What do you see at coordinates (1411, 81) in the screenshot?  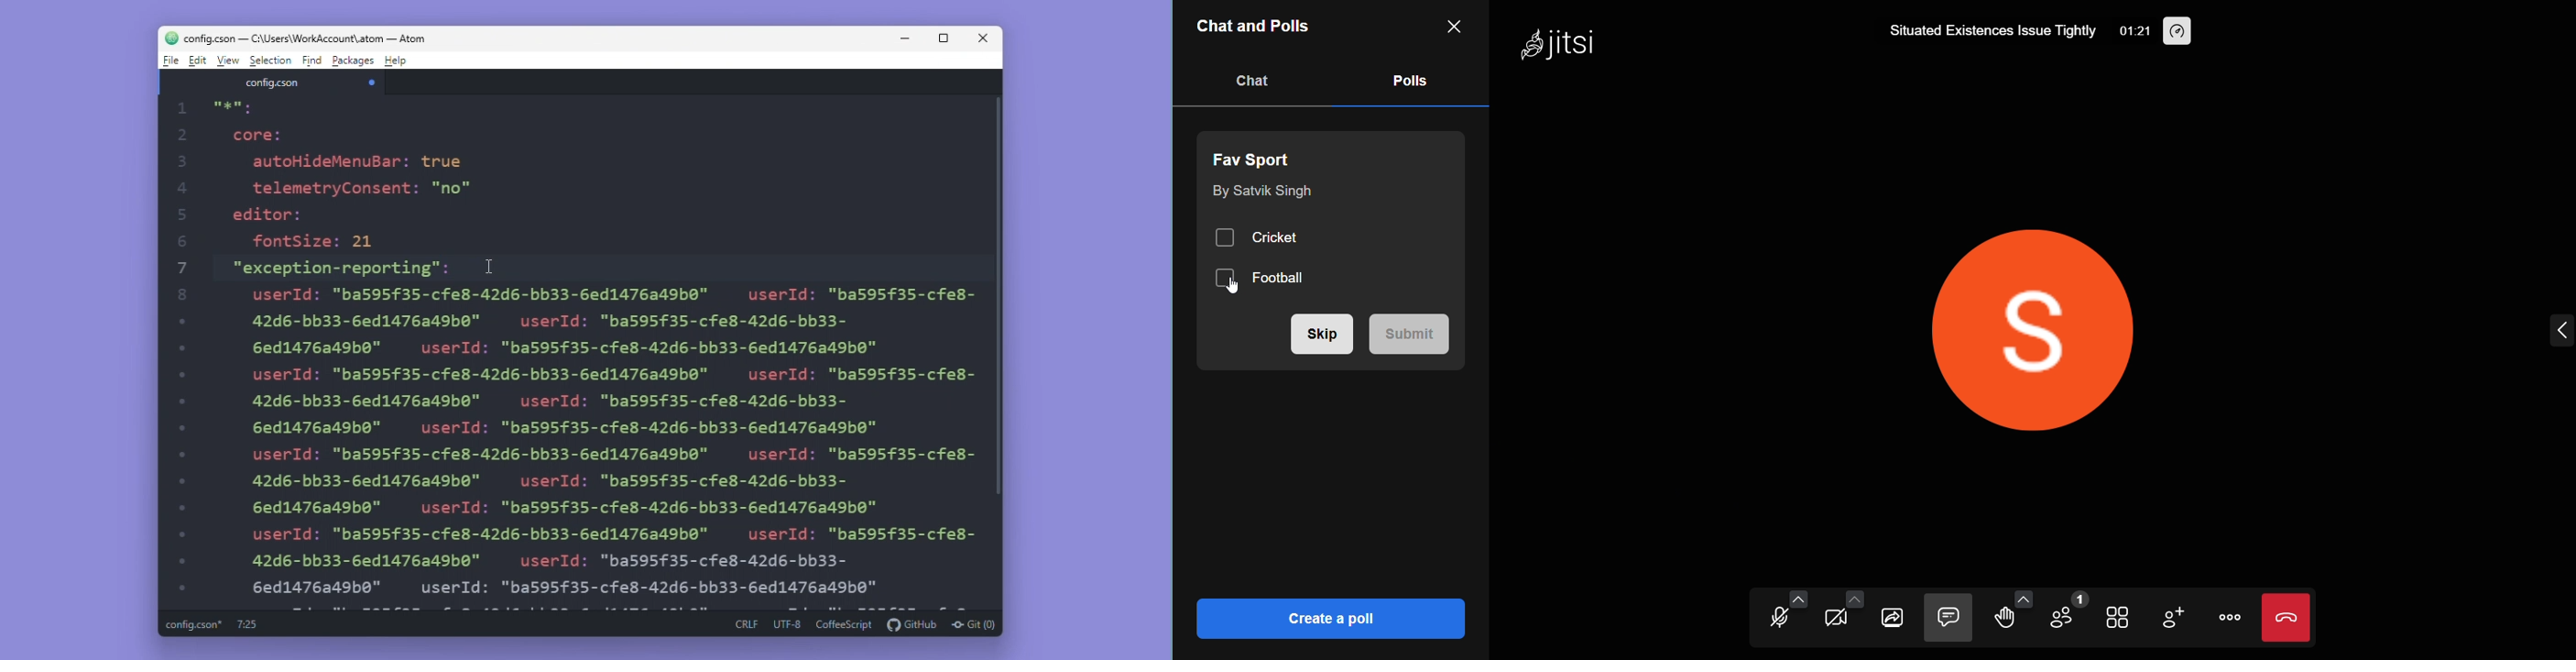 I see `polls` at bounding box center [1411, 81].